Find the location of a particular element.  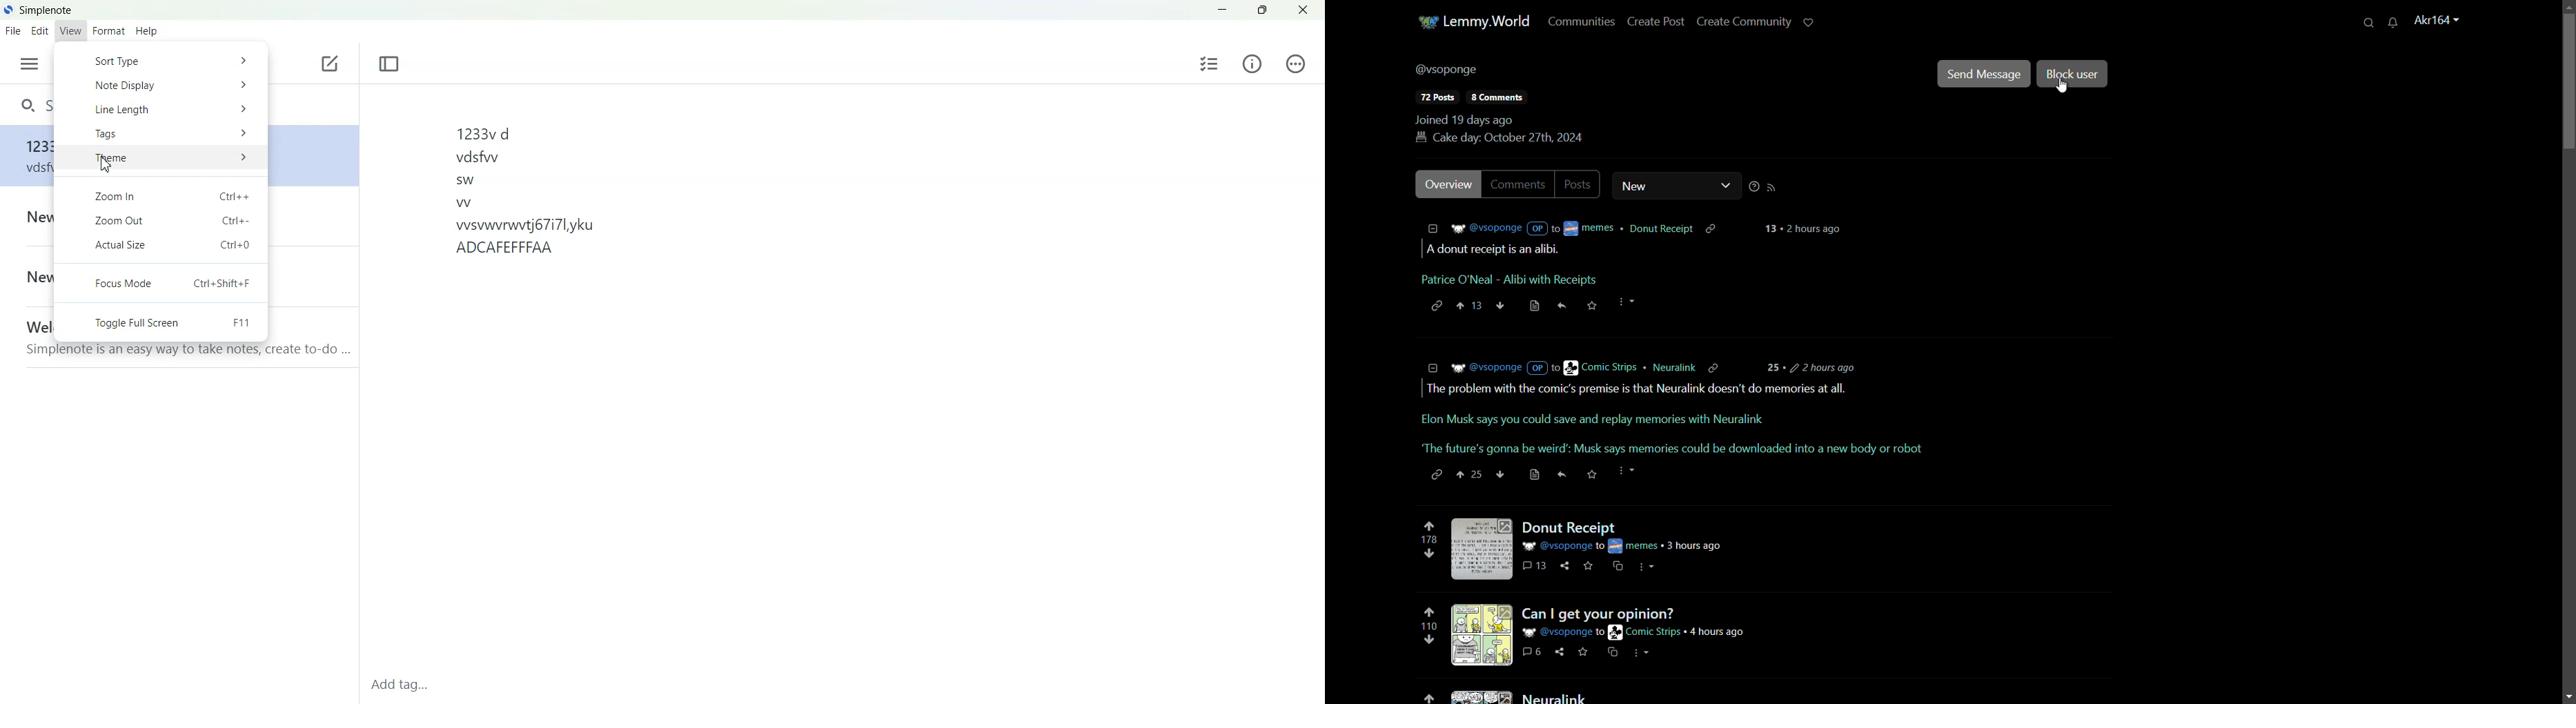

comment-1 is located at coordinates (1633, 263).